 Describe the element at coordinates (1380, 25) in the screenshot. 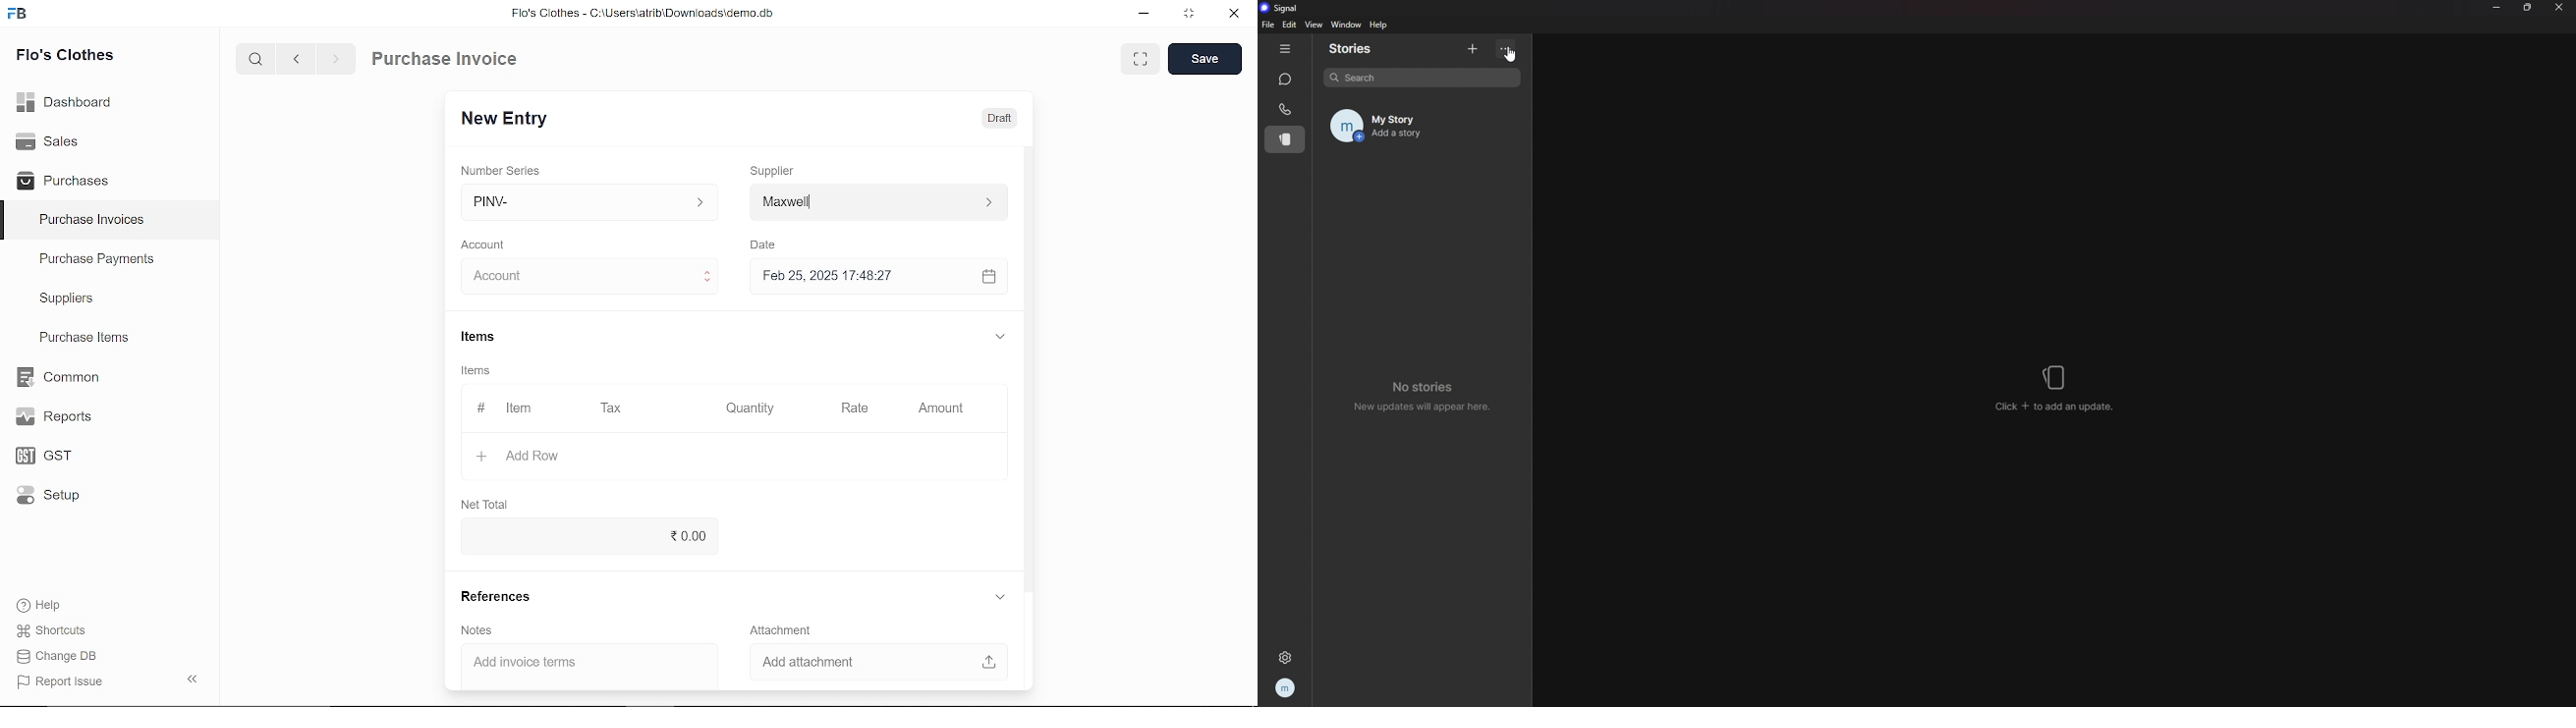

I see `help` at that location.